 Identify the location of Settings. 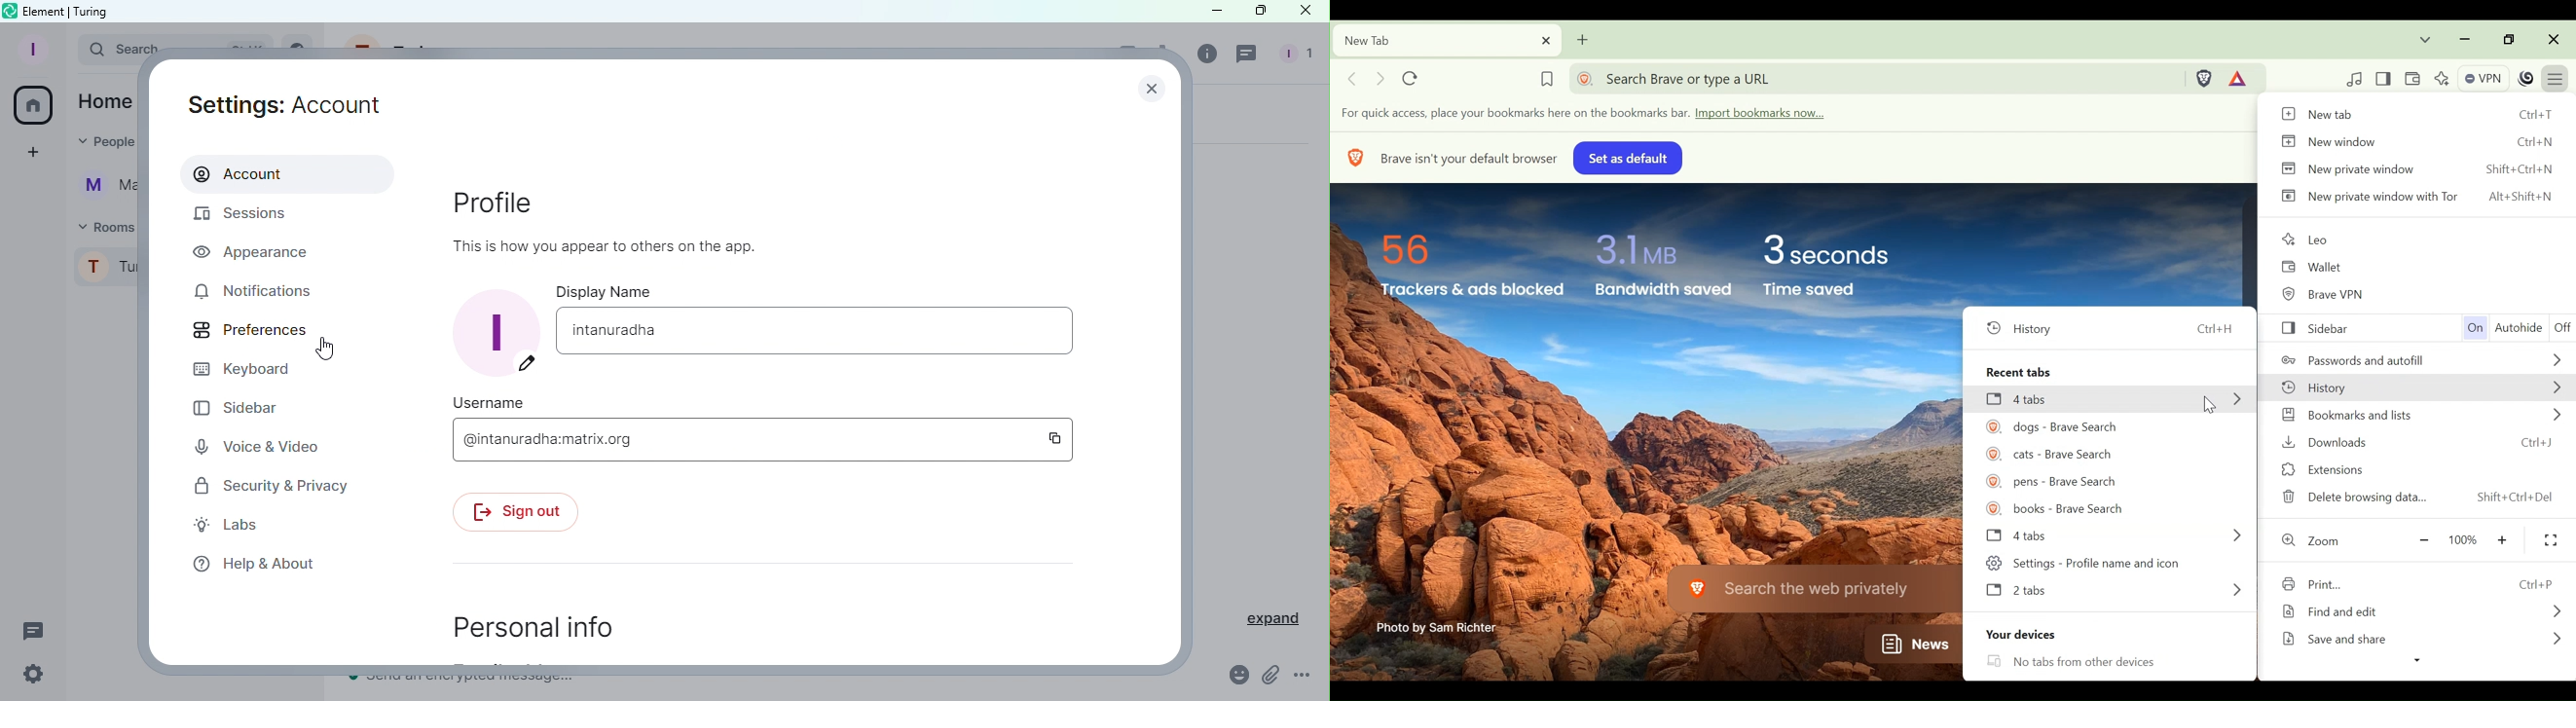
(288, 105).